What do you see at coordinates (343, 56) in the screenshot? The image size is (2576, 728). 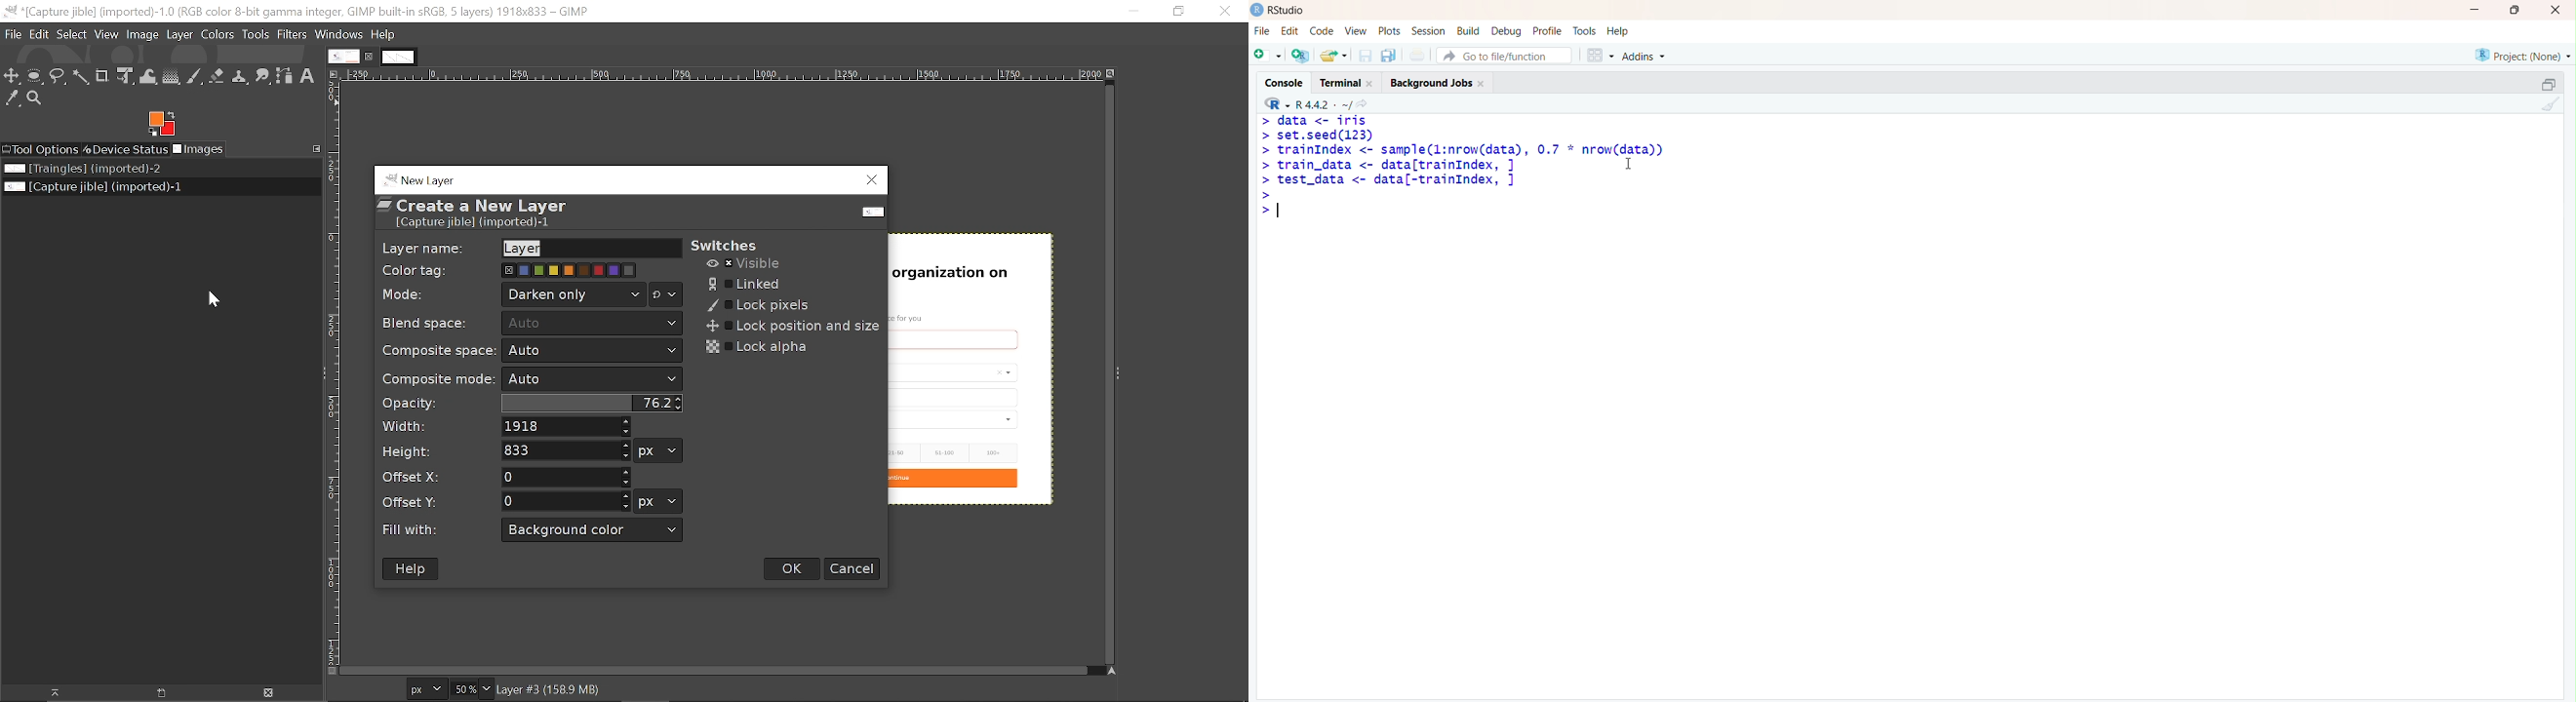 I see `Current tab` at bounding box center [343, 56].